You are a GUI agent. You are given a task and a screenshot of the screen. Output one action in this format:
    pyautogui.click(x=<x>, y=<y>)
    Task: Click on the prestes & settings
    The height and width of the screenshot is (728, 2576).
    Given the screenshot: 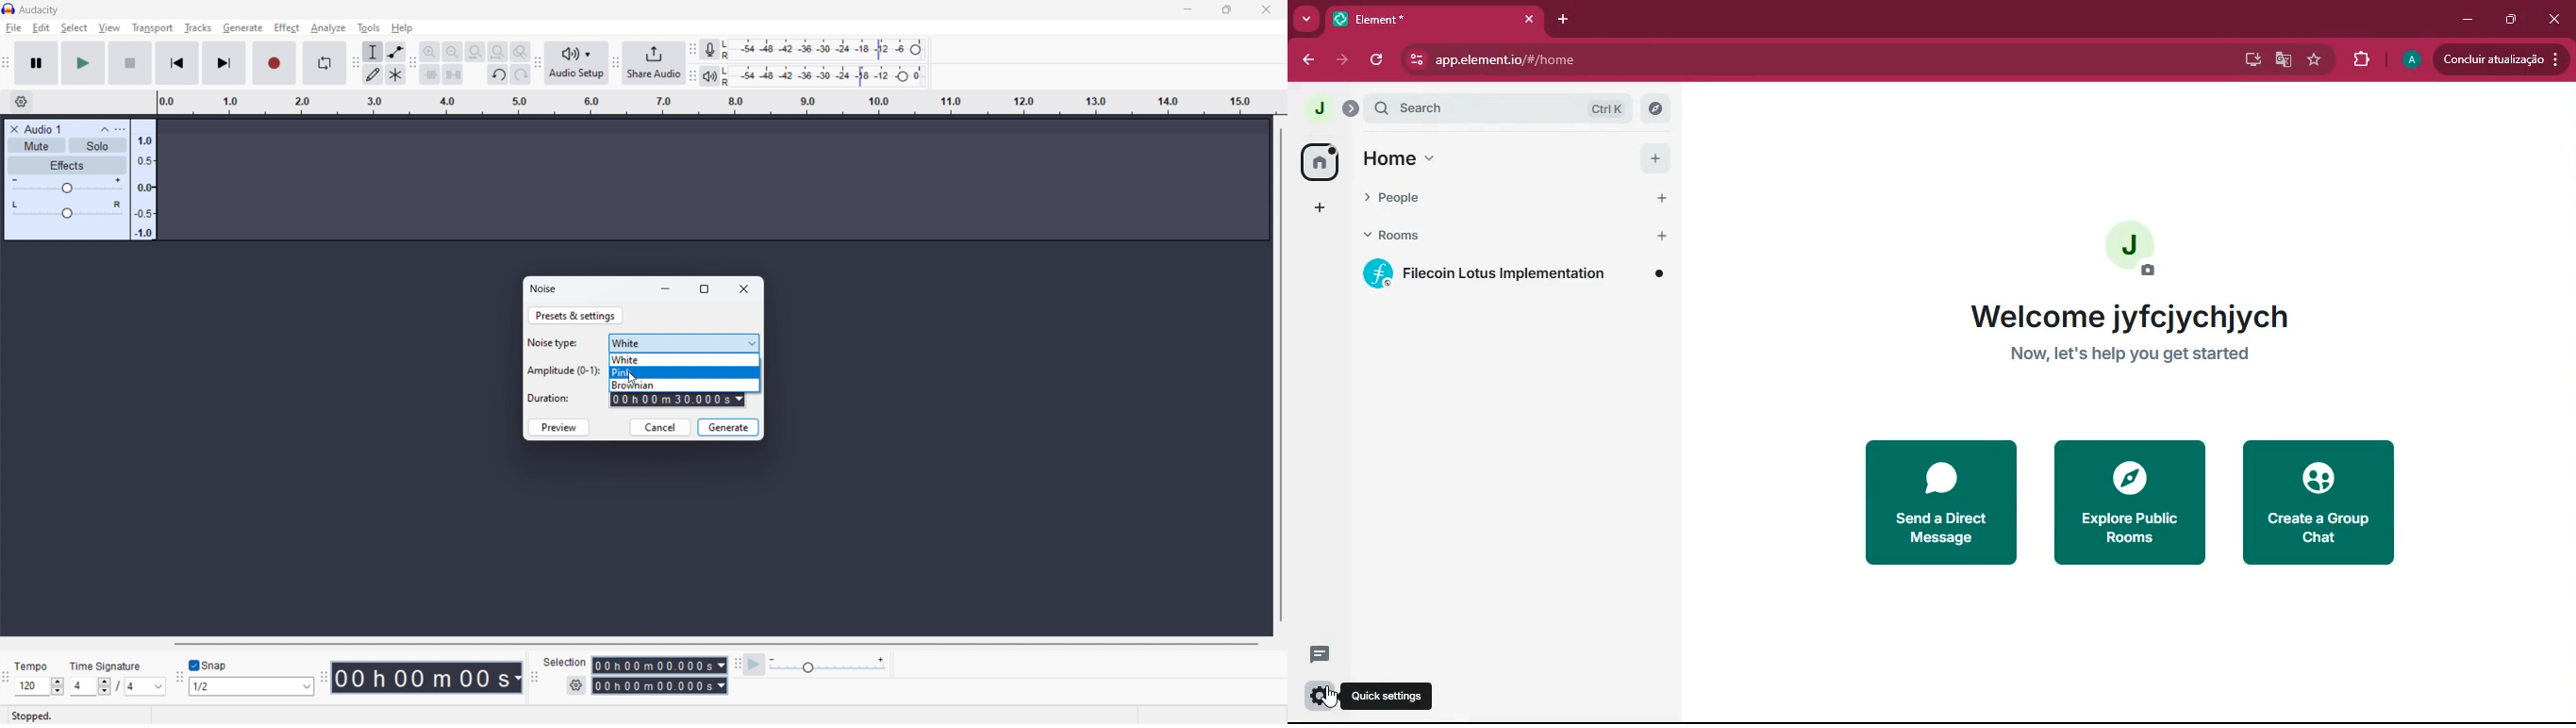 What is the action you would take?
    pyautogui.click(x=576, y=316)
    